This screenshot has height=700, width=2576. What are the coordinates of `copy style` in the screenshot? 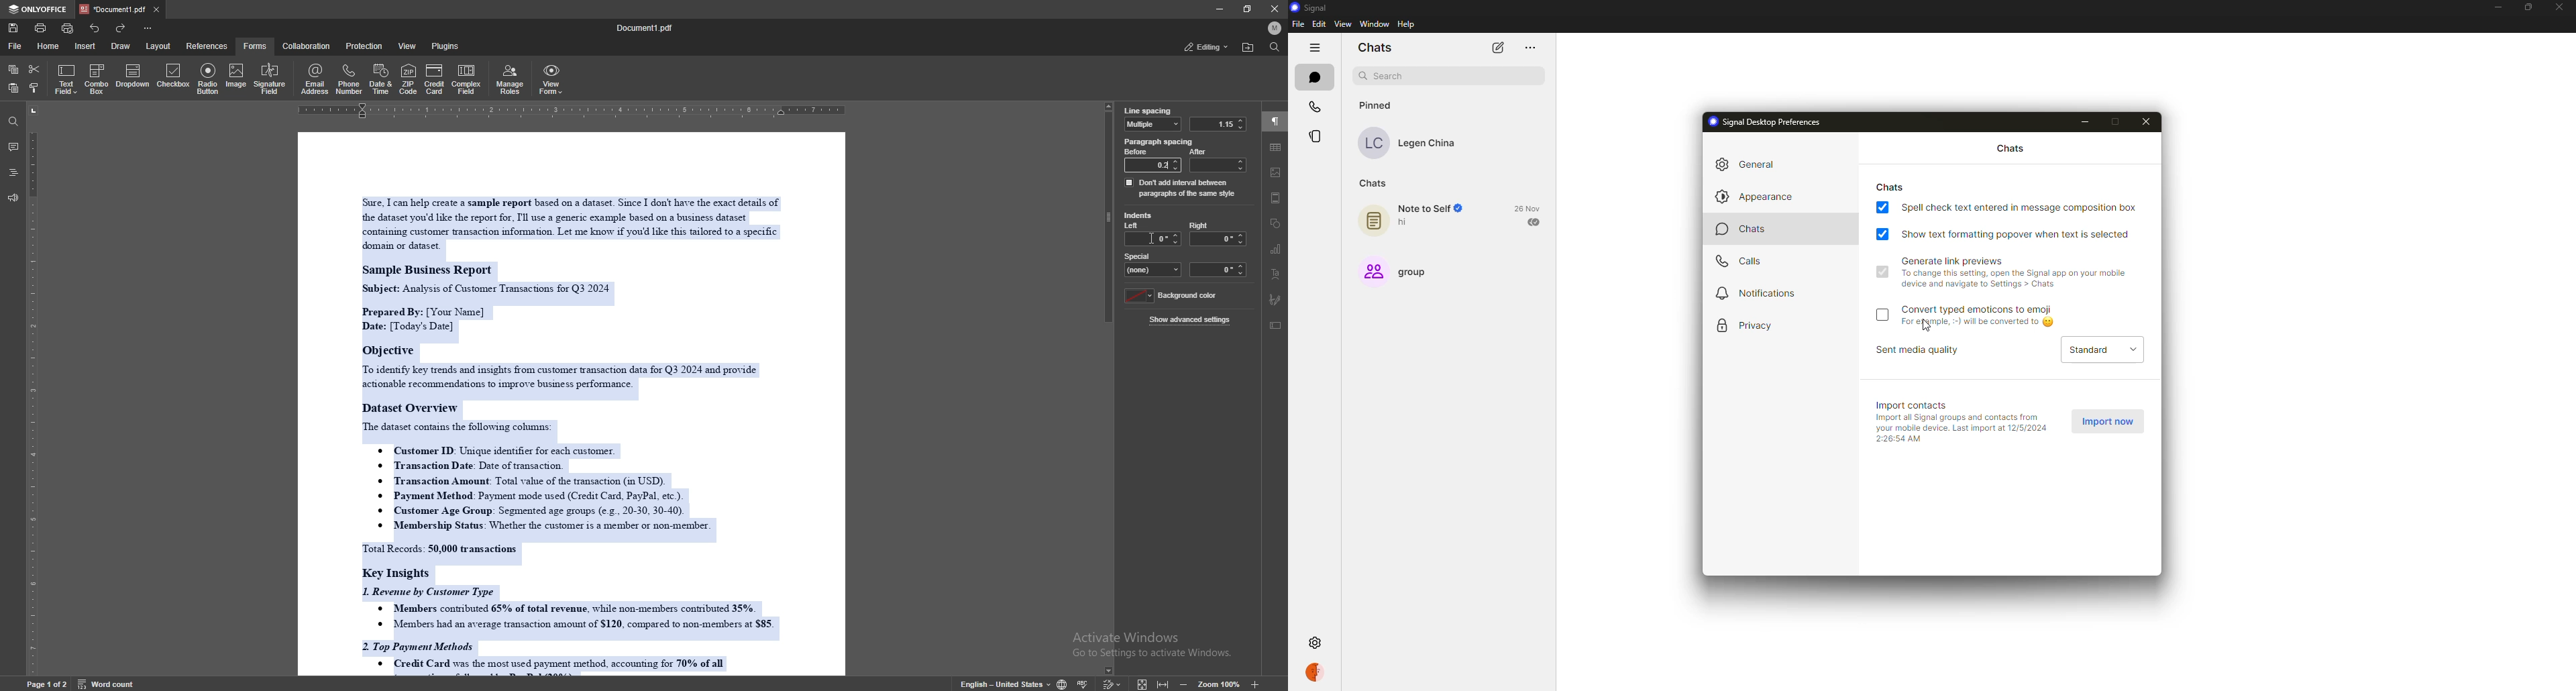 It's located at (36, 89).